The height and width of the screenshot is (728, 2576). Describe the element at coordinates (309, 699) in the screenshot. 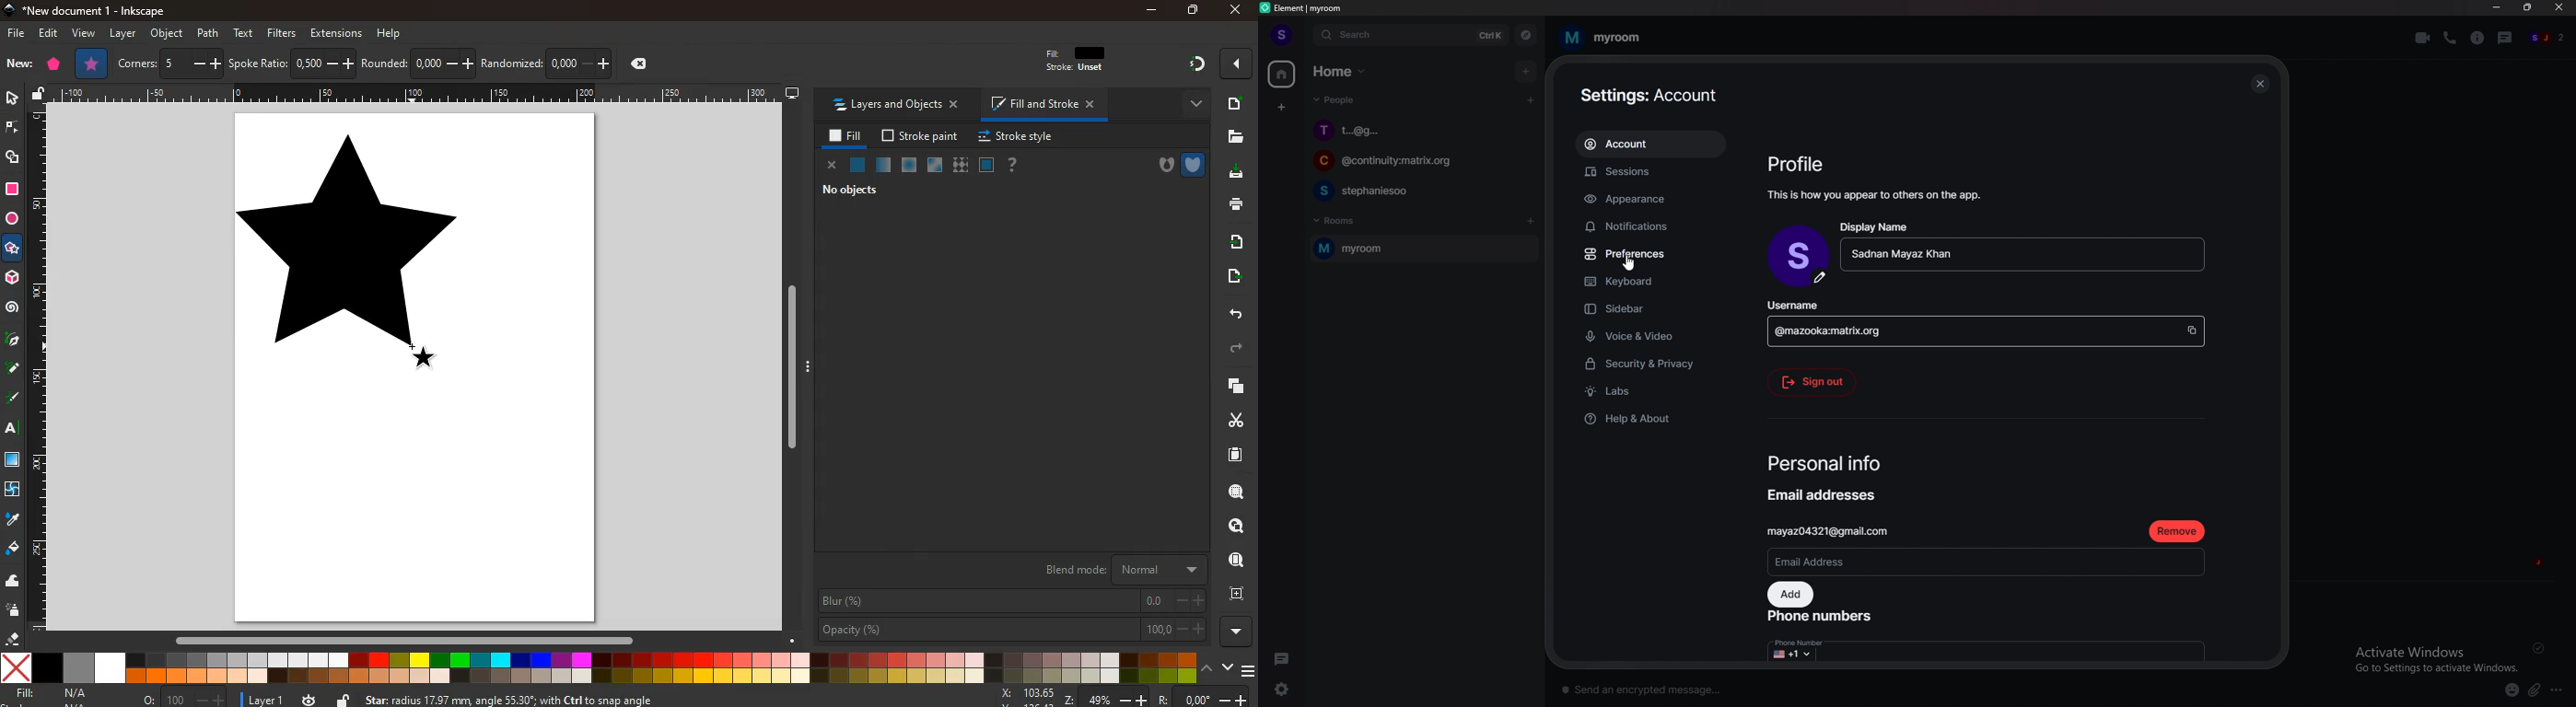

I see `time` at that location.